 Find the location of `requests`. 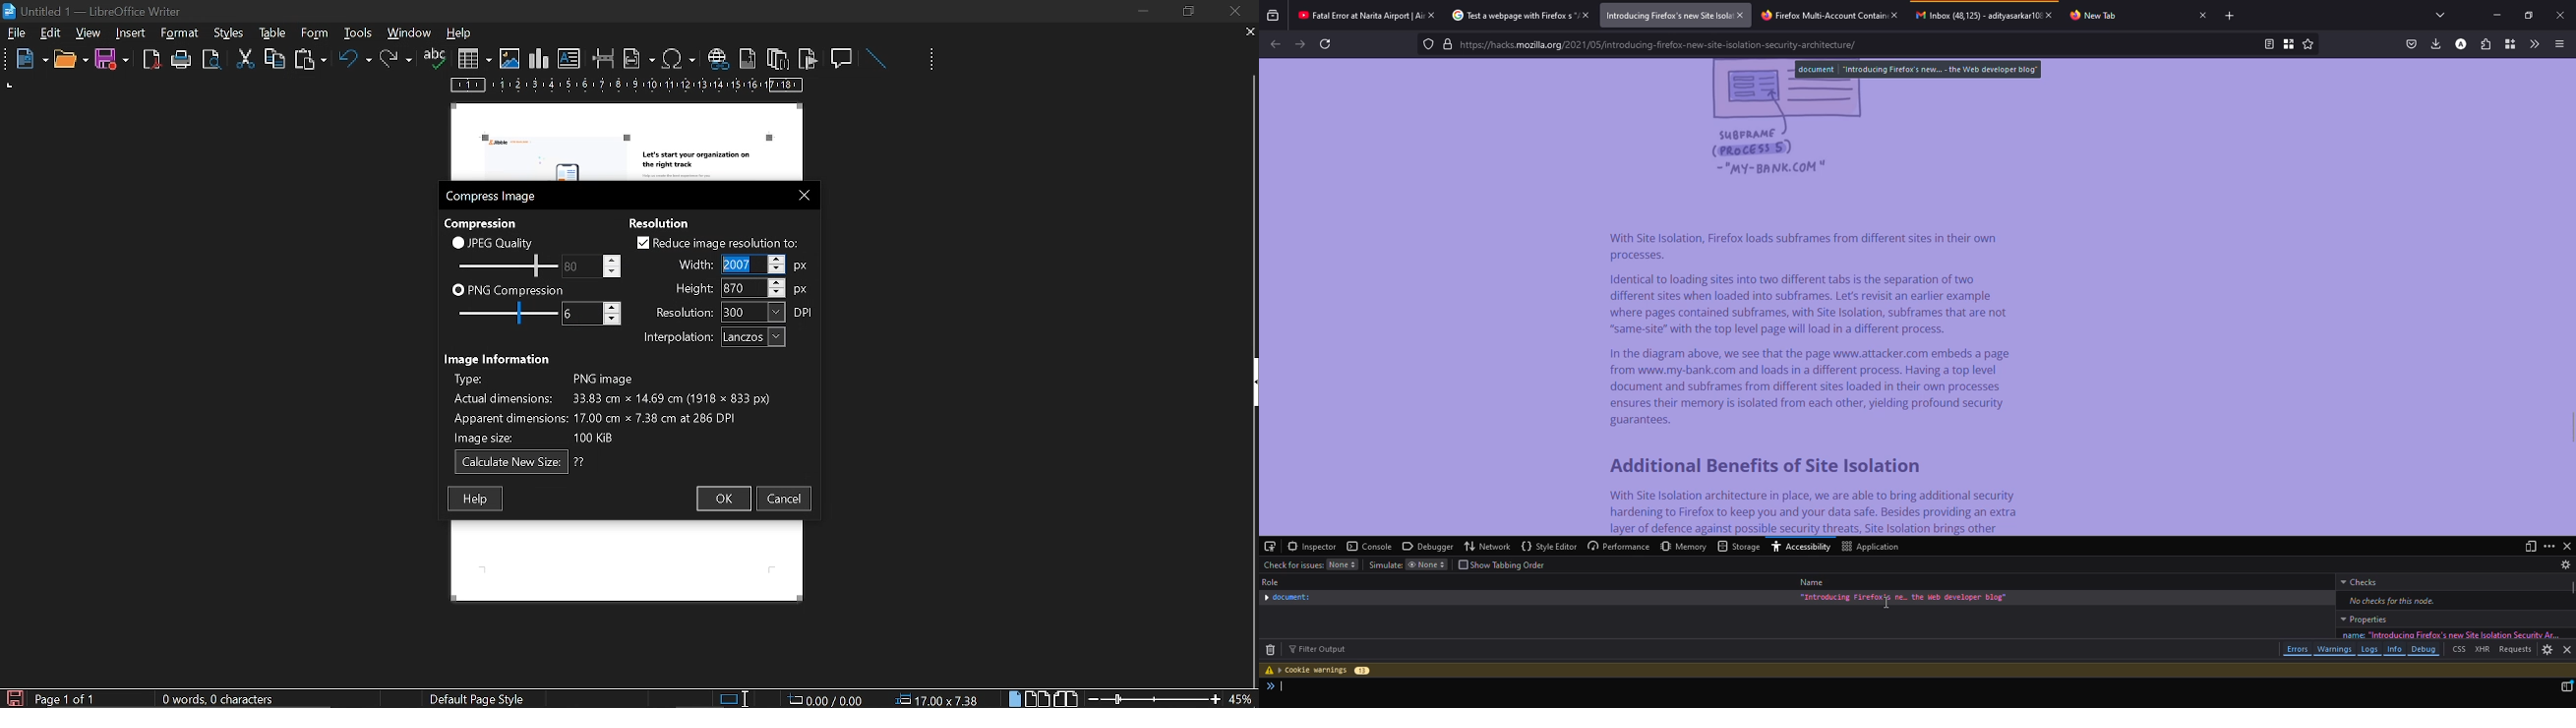

requests is located at coordinates (2514, 648).